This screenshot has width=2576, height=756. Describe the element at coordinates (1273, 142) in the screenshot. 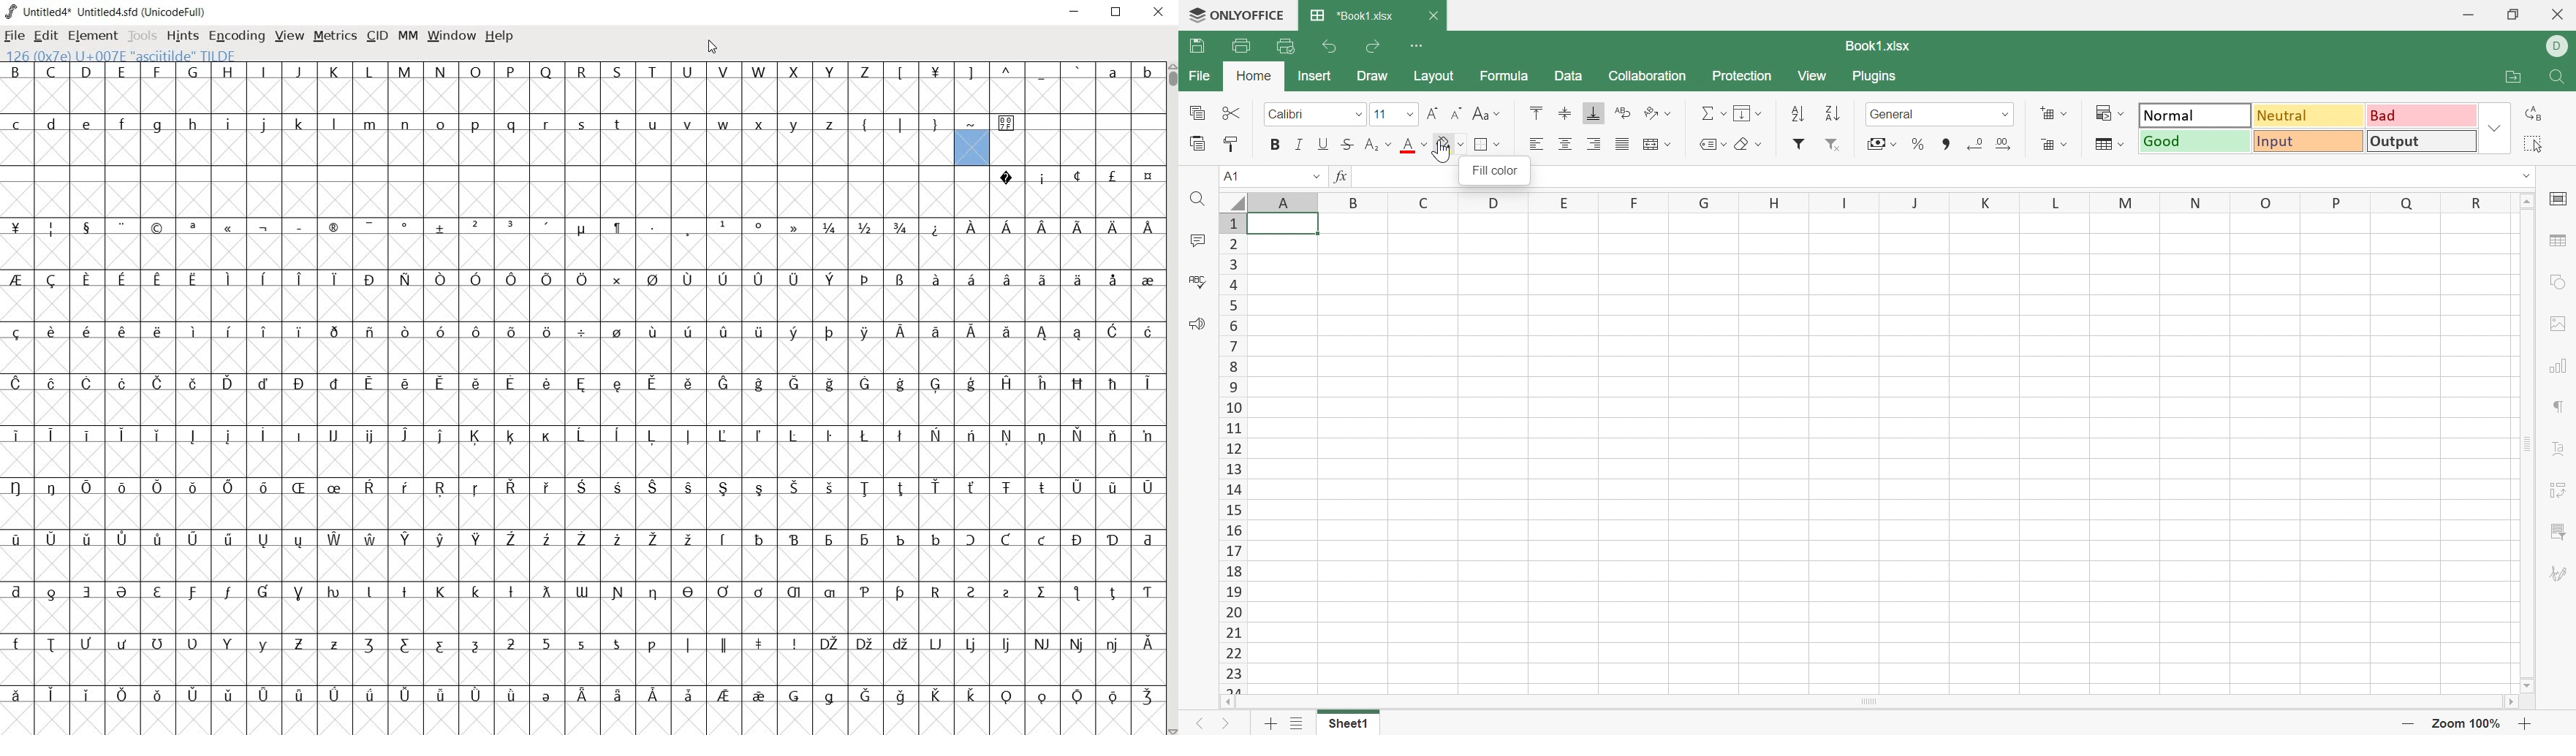

I see `Bold` at that location.